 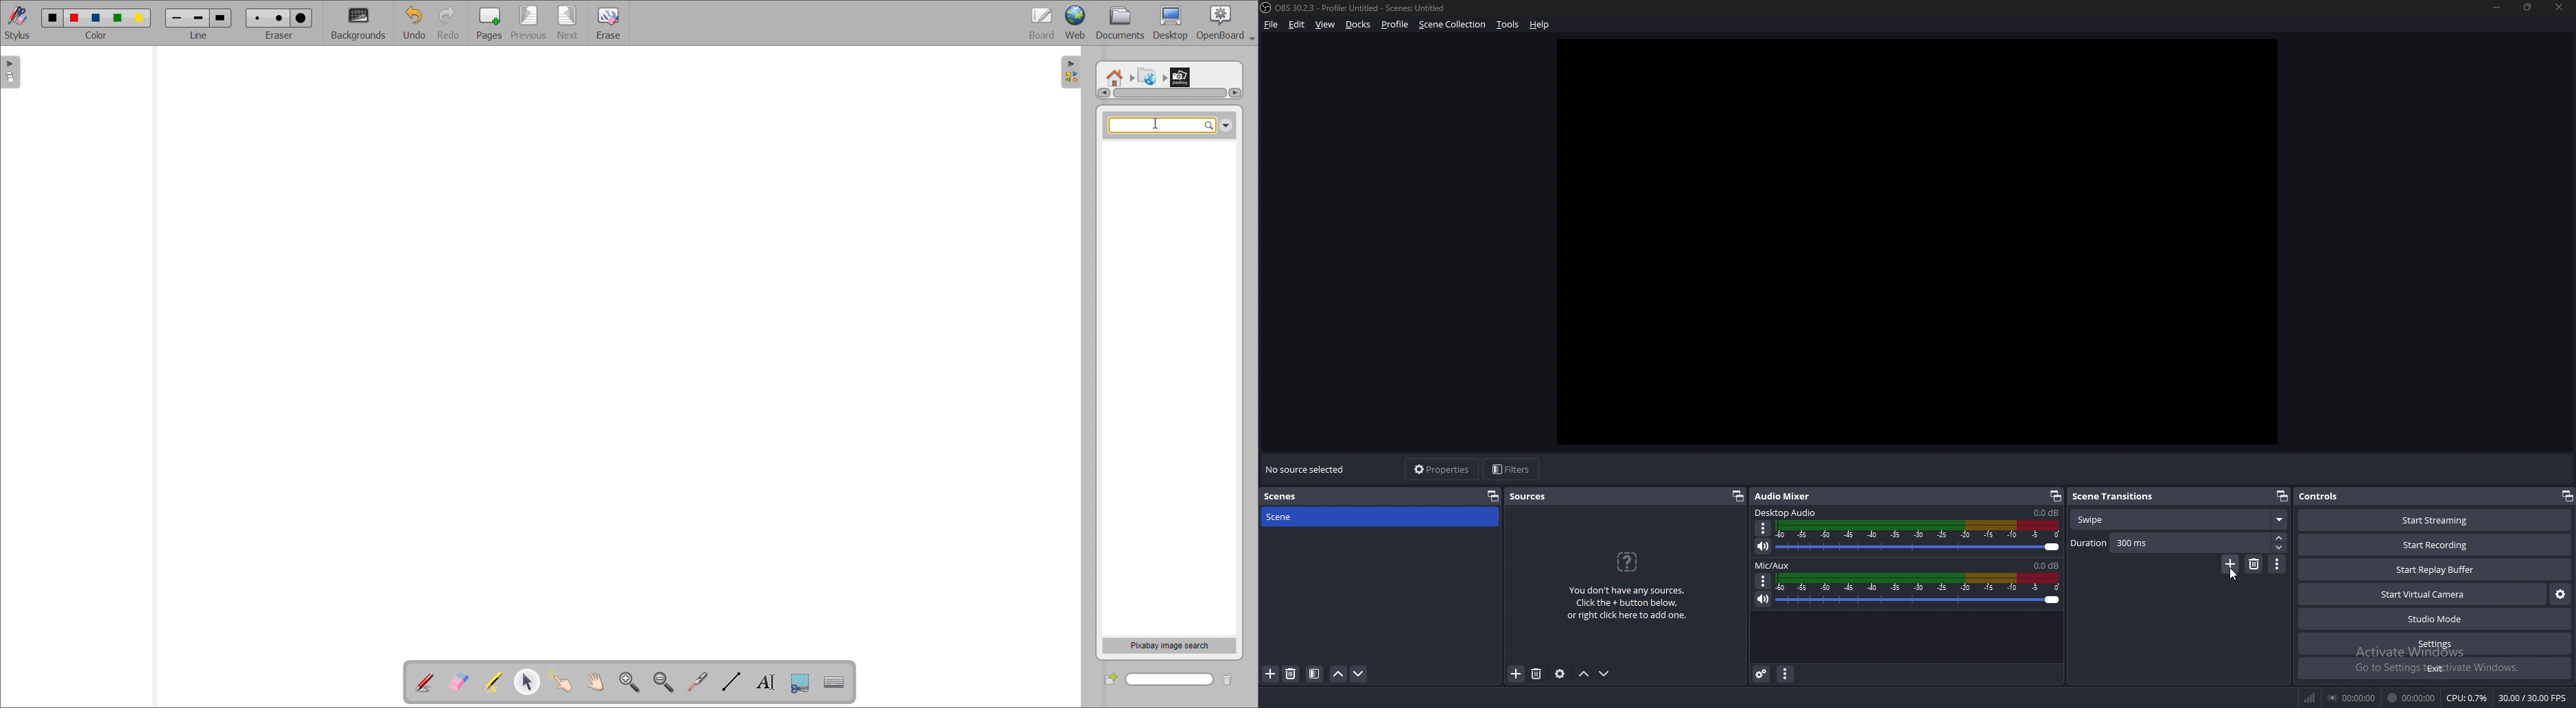 I want to click on increase duration, so click(x=2279, y=538).